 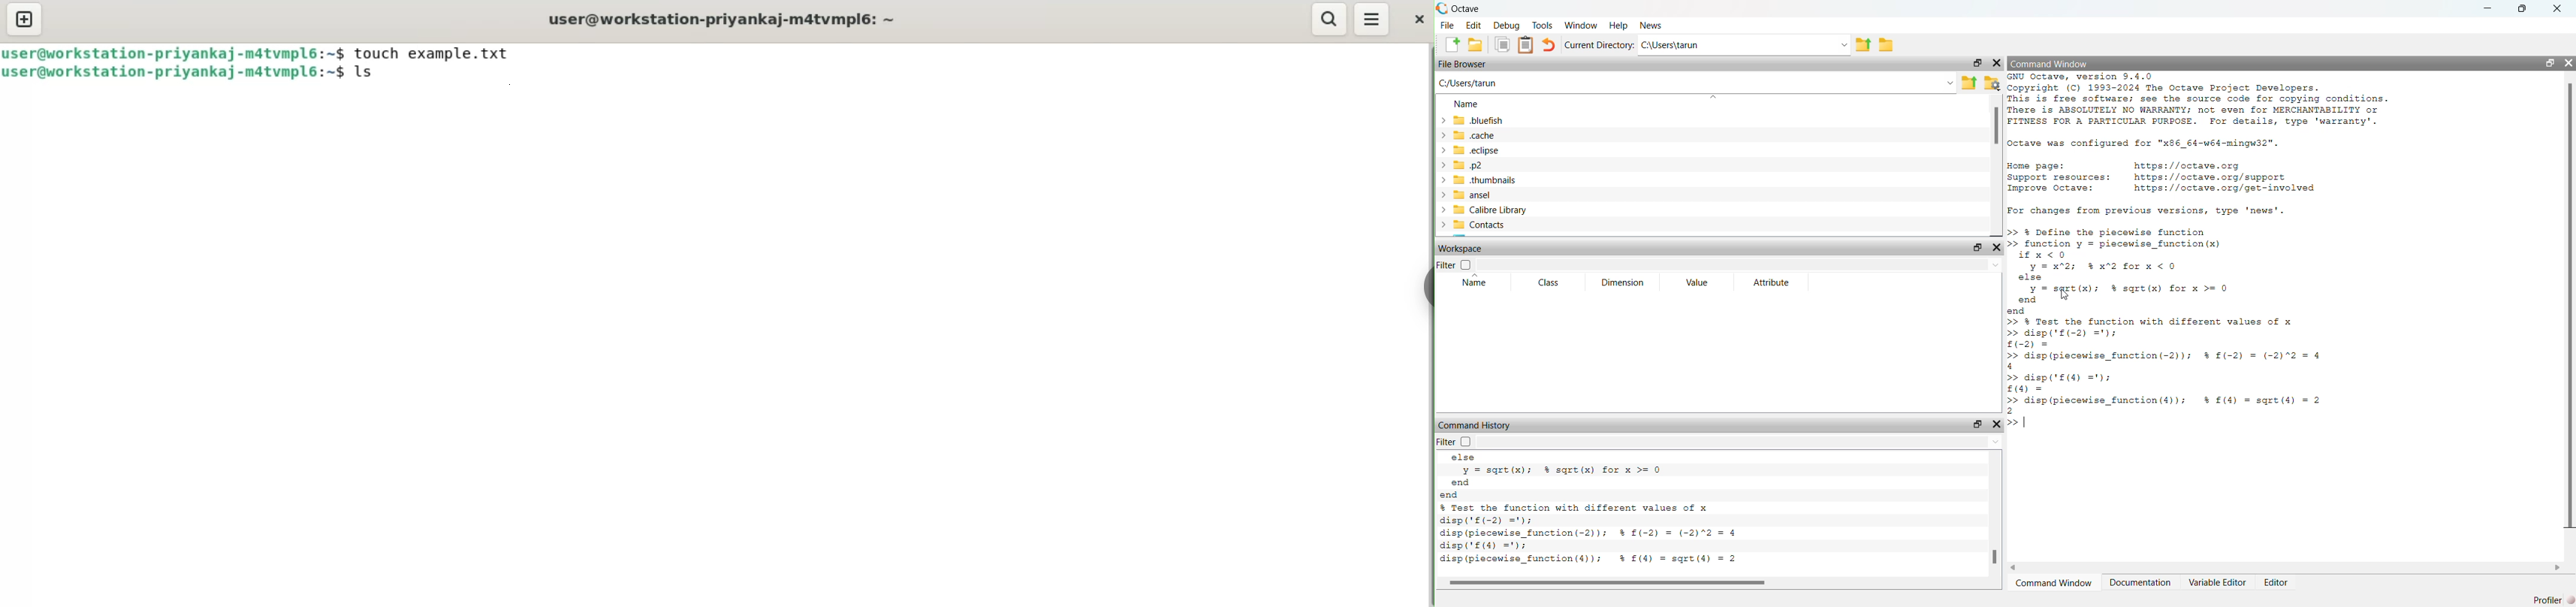 I want to click on Close, so click(x=2556, y=10).